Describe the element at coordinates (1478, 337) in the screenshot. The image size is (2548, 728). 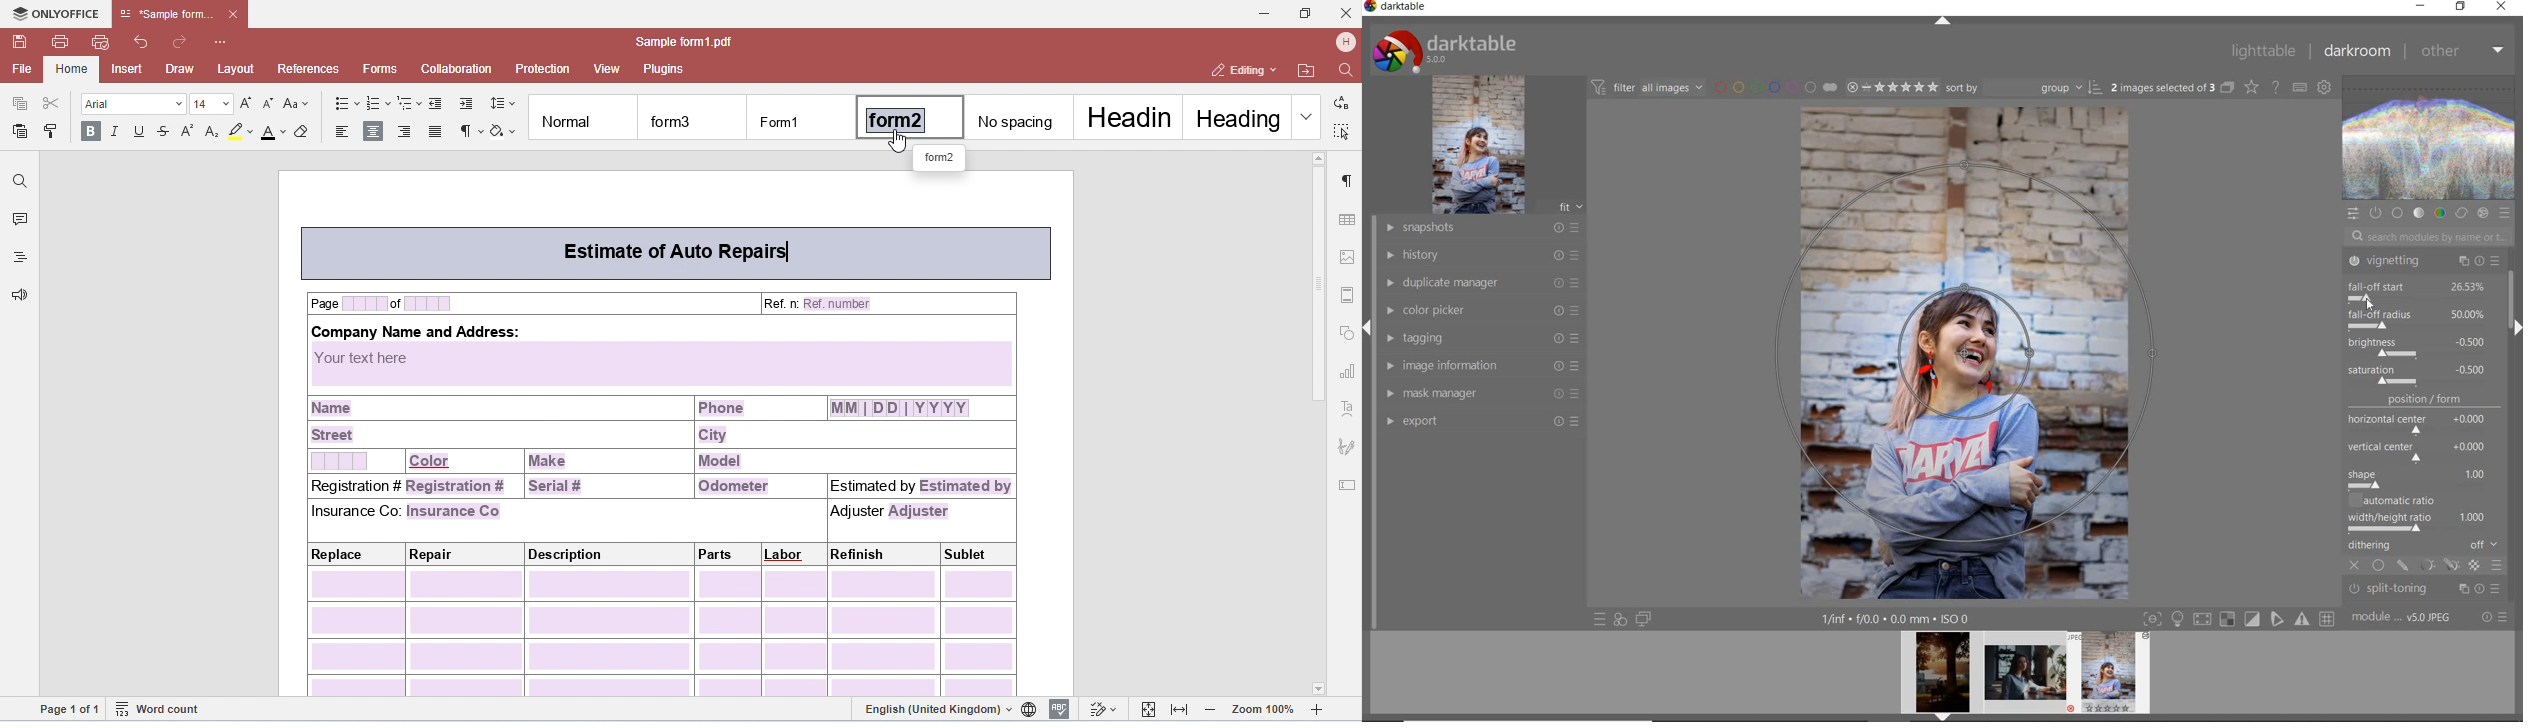
I see `tagging` at that location.